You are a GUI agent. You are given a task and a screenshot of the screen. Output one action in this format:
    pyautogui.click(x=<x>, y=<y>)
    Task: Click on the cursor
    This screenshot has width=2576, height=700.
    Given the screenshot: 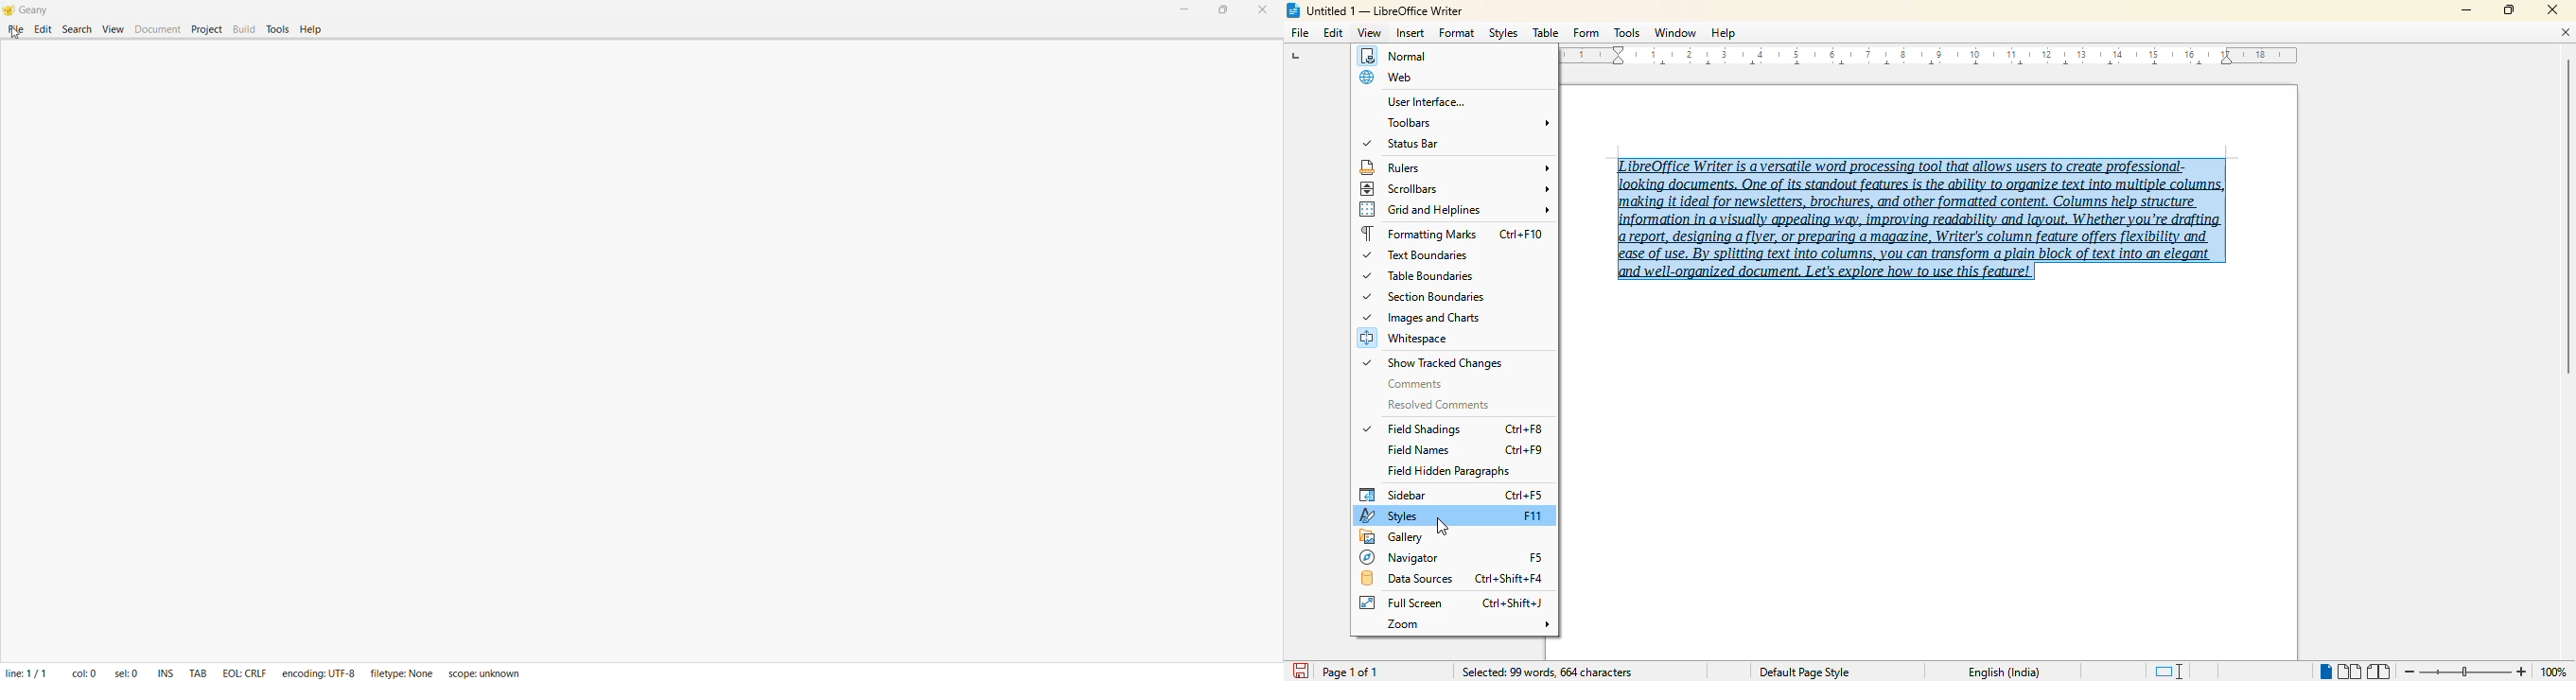 What is the action you would take?
    pyautogui.click(x=1441, y=527)
    